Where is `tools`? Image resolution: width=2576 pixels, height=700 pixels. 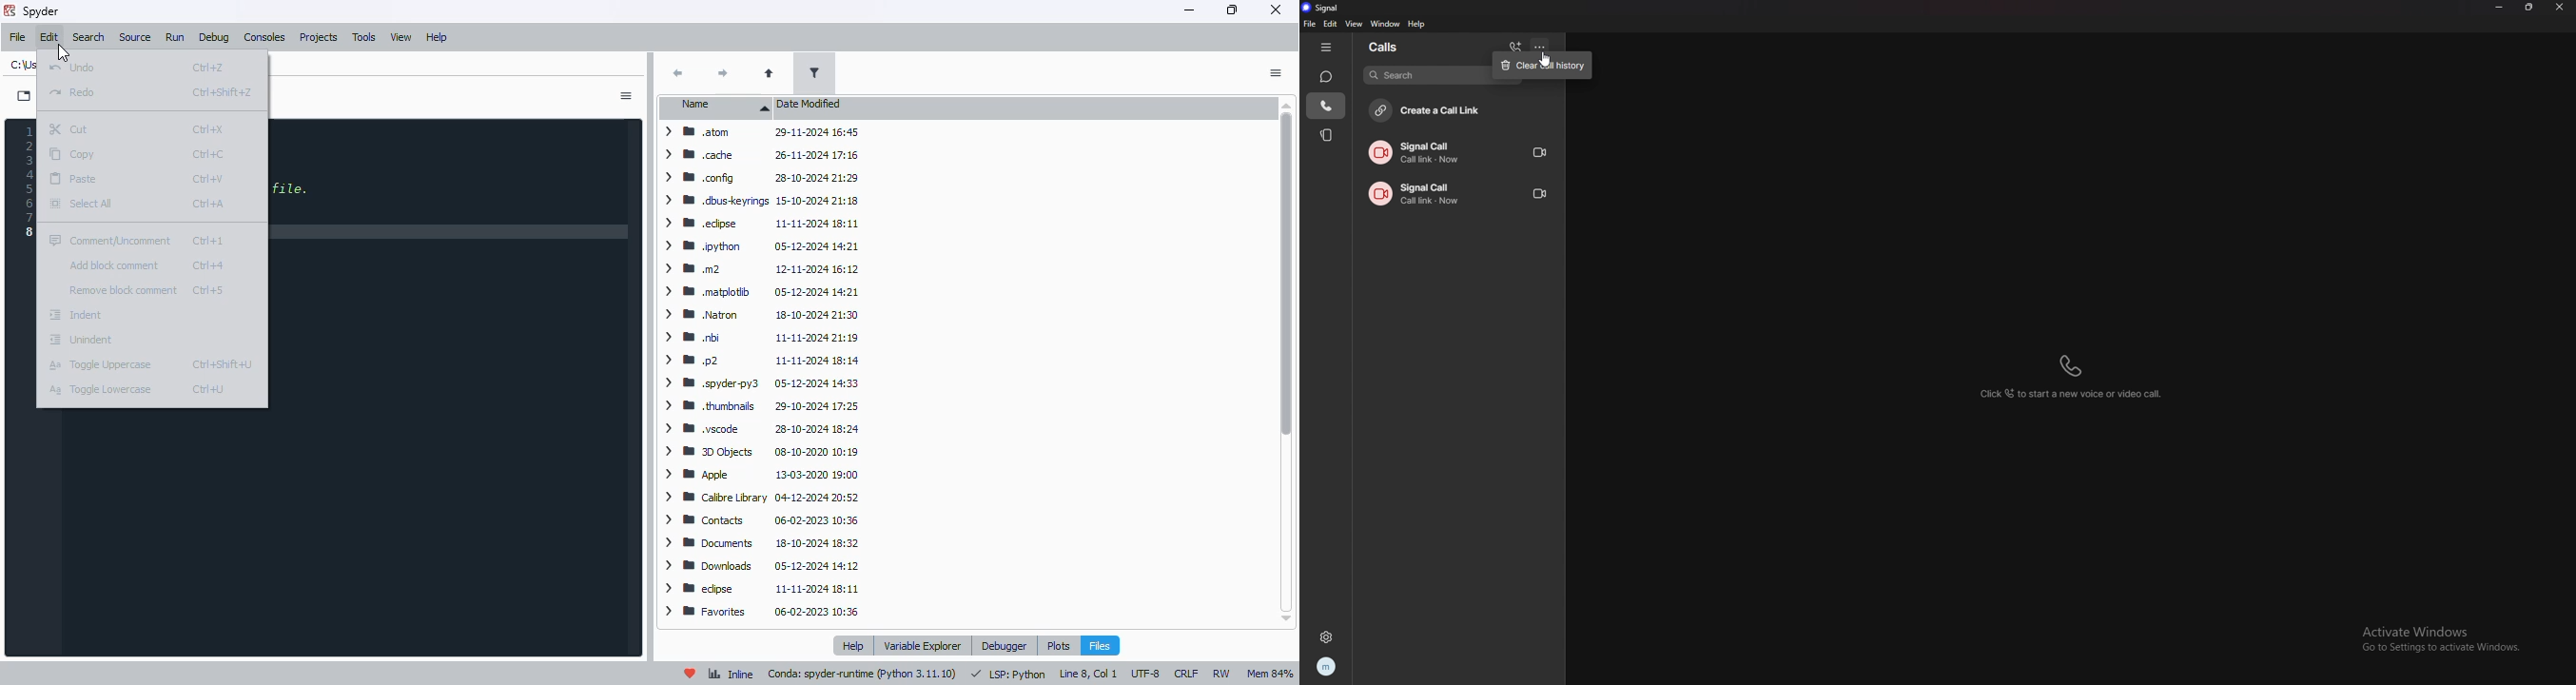
tools is located at coordinates (363, 37).